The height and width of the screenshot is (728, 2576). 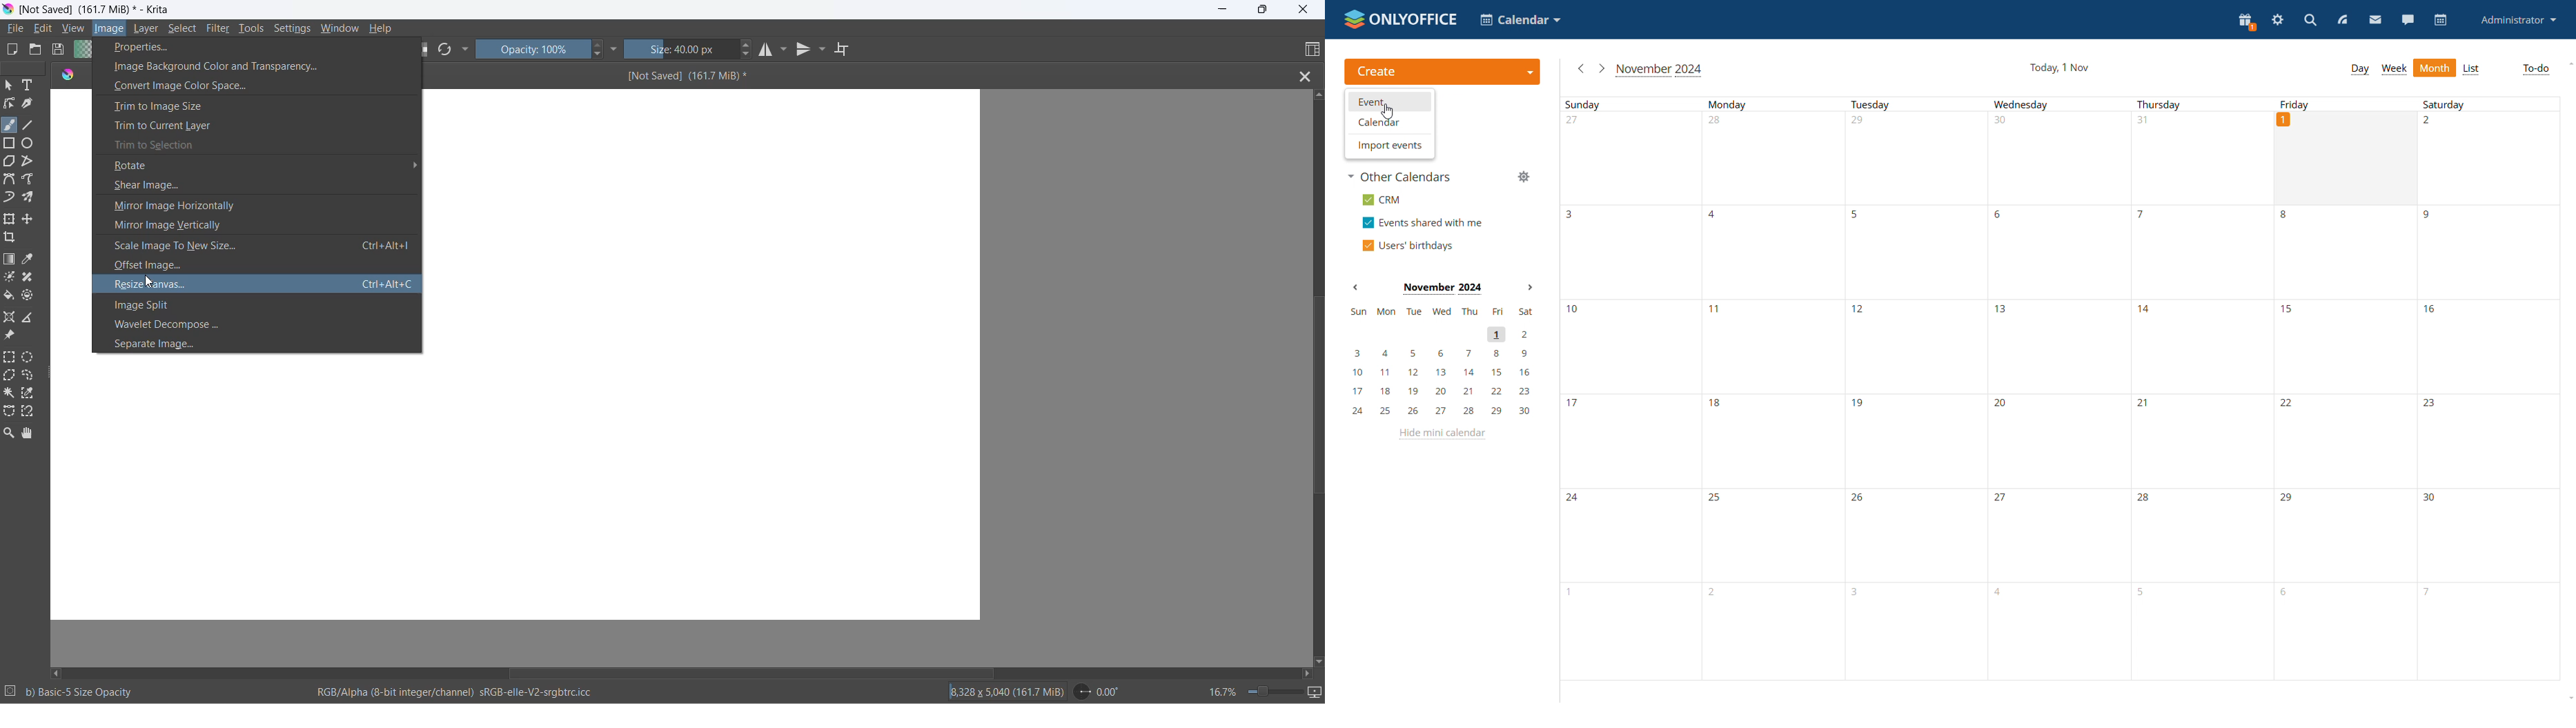 What do you see at coordinates (10, 297) in the screenshot?
I see `fill color` at bounding box center [10, 297].